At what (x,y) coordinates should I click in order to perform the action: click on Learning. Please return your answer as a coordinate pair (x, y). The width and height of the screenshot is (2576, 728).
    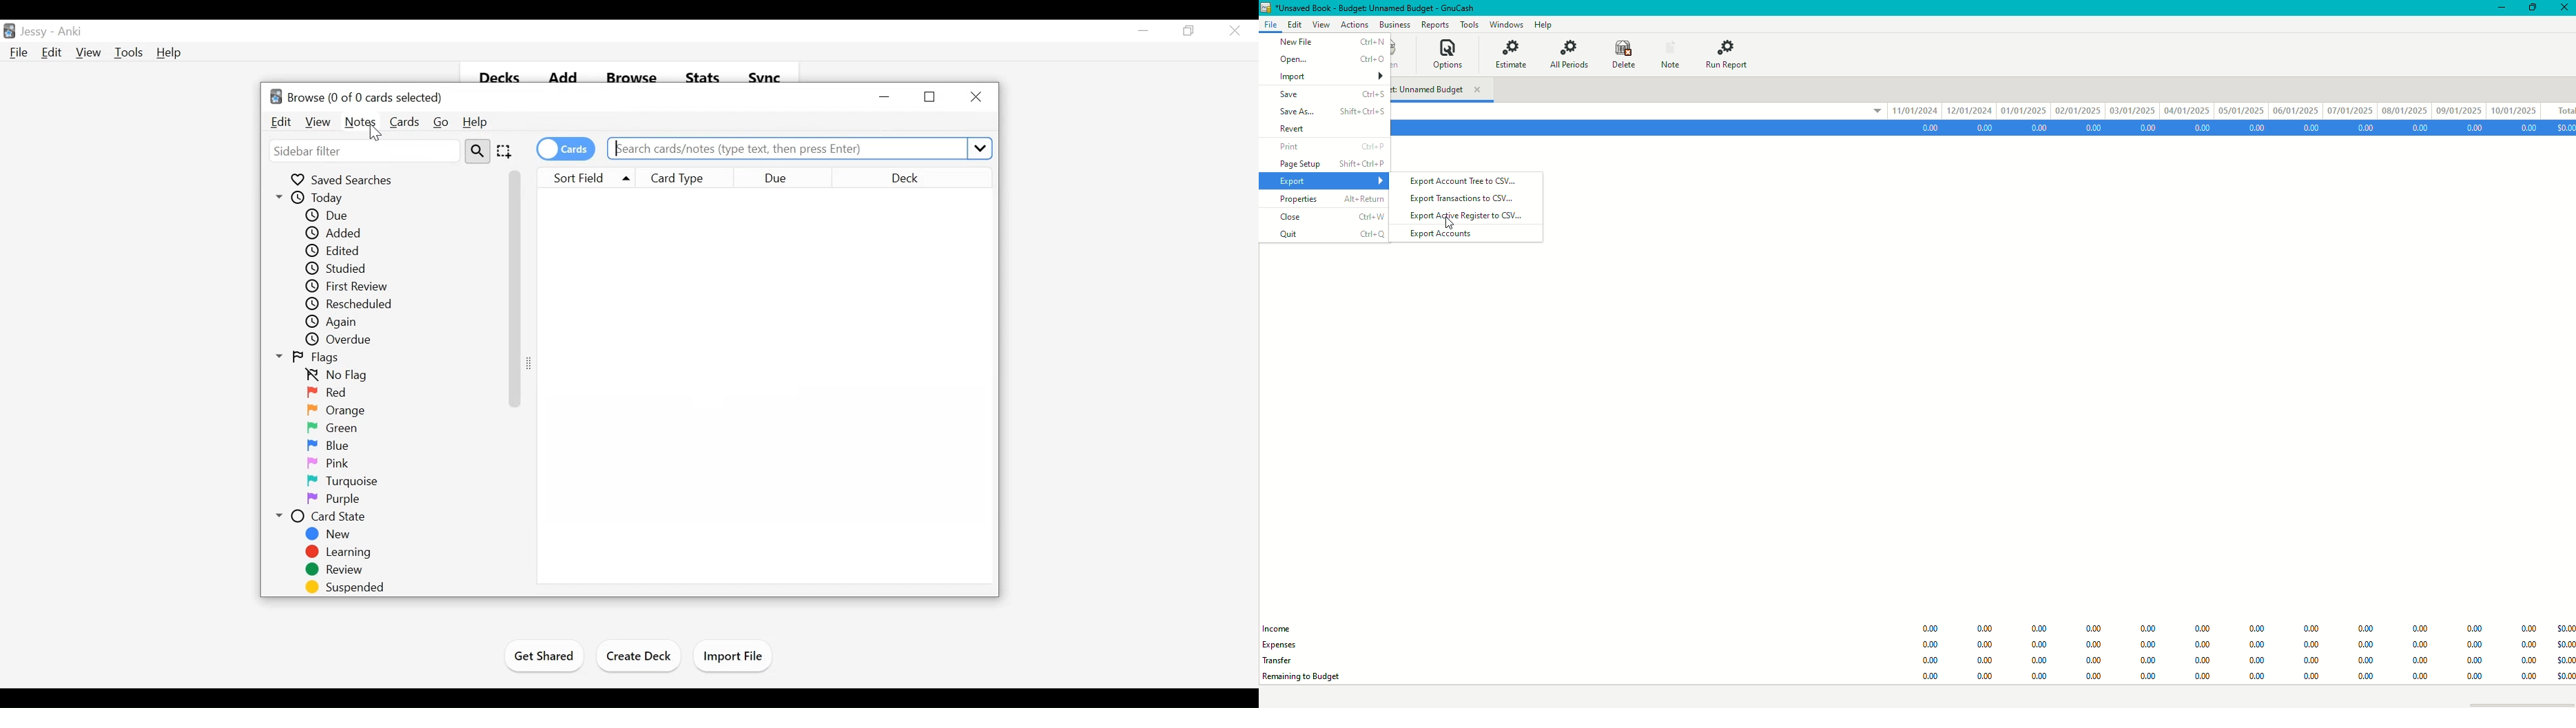
    Looking at the image, I should click on (337, 553).